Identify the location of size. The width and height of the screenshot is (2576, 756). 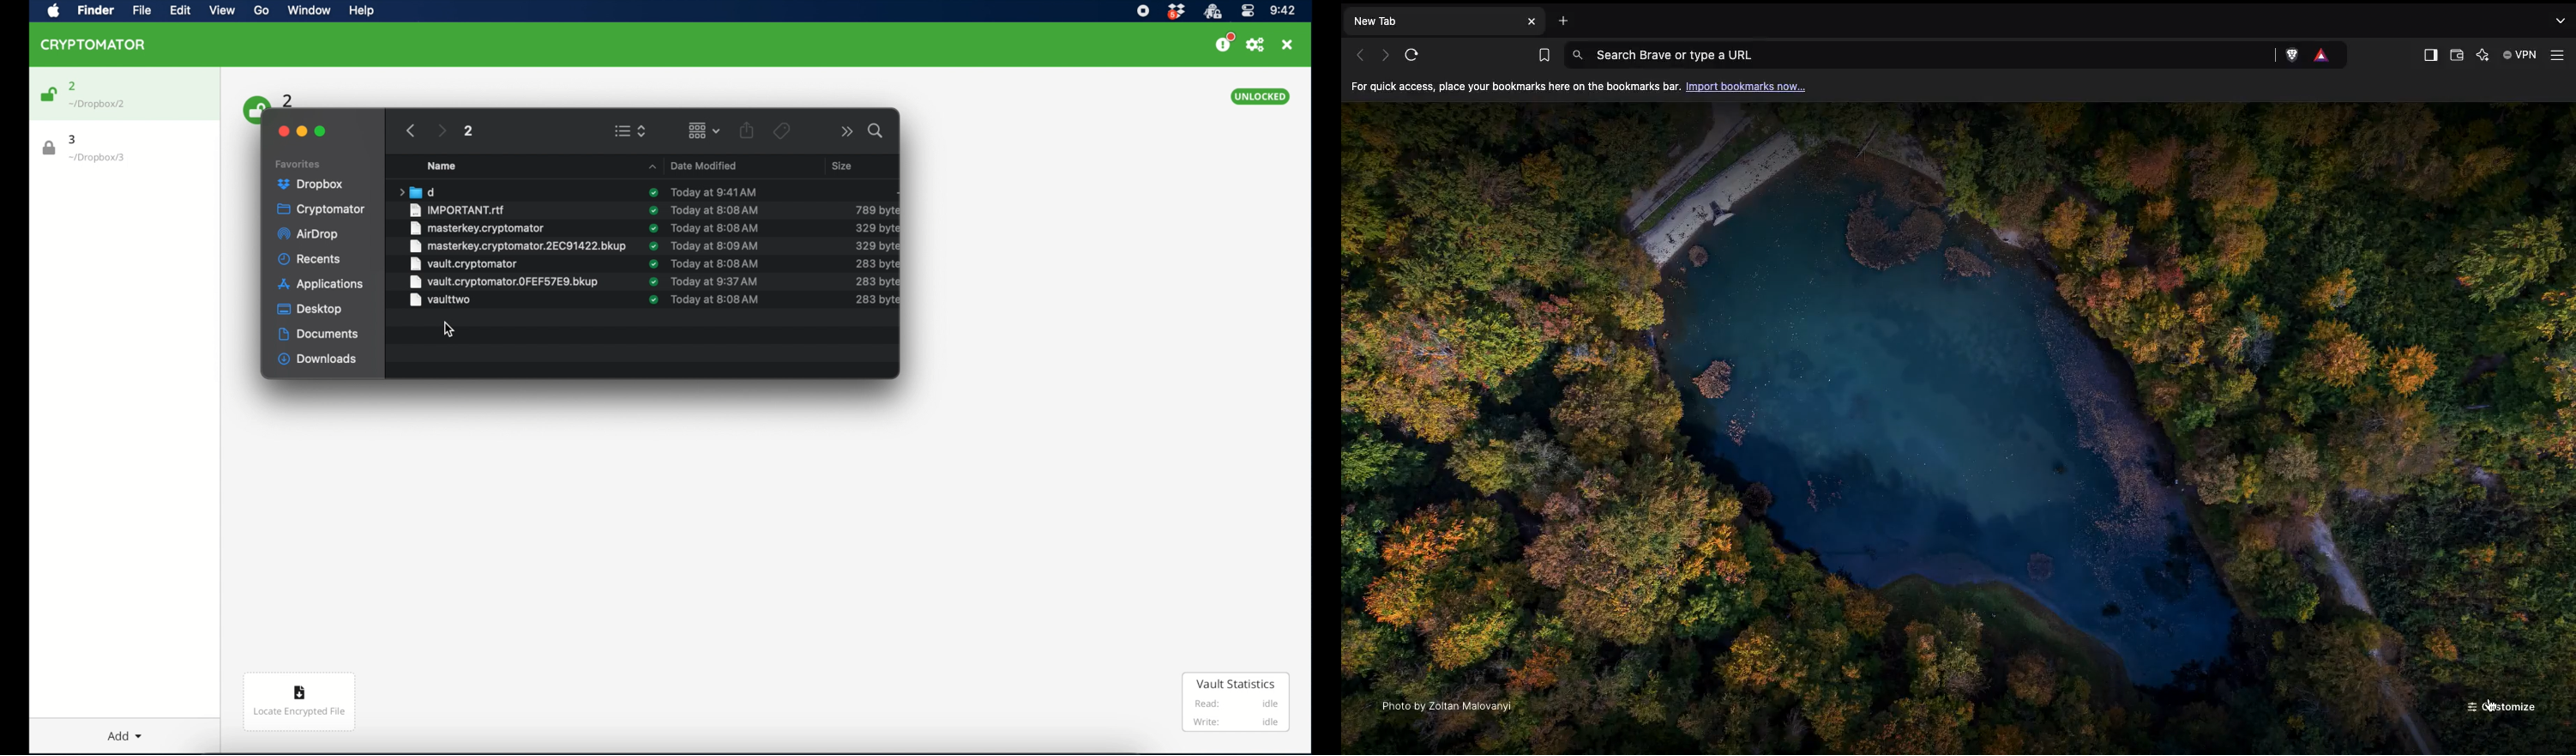
(844, 165).